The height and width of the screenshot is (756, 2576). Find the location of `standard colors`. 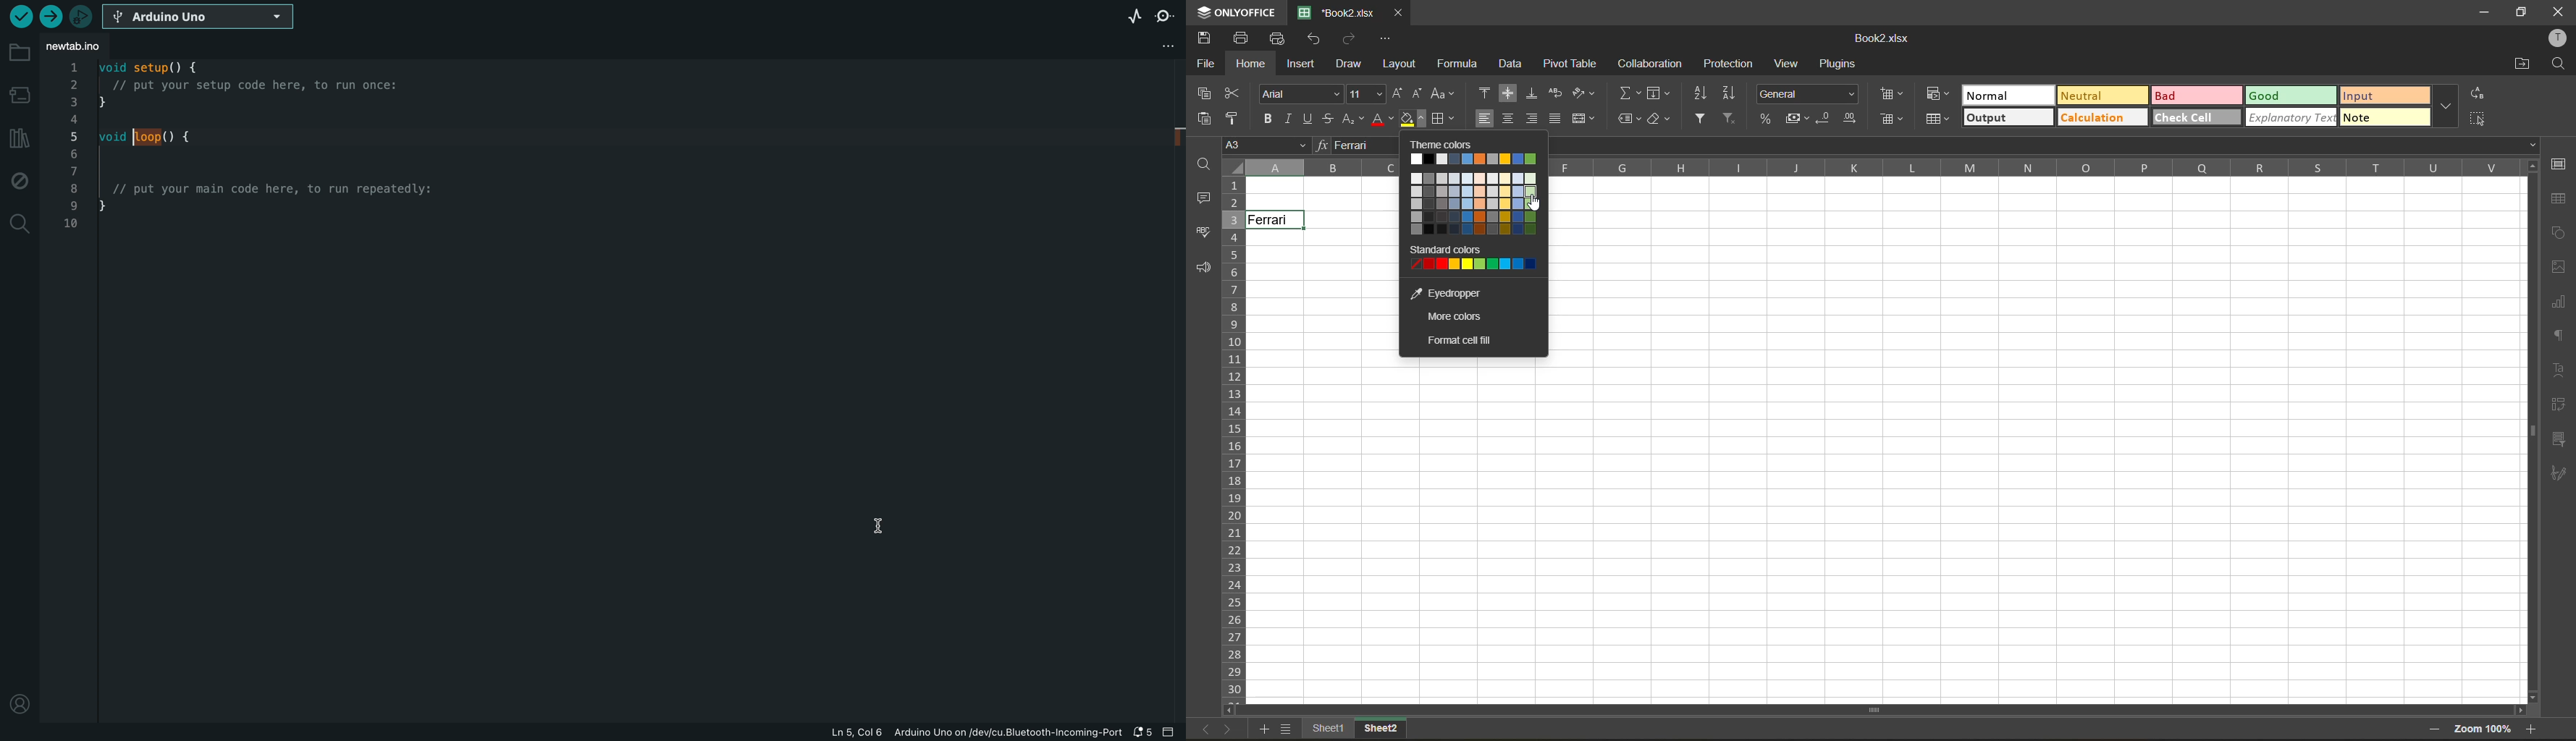

standard colors is located at coordinates (1473, 259).